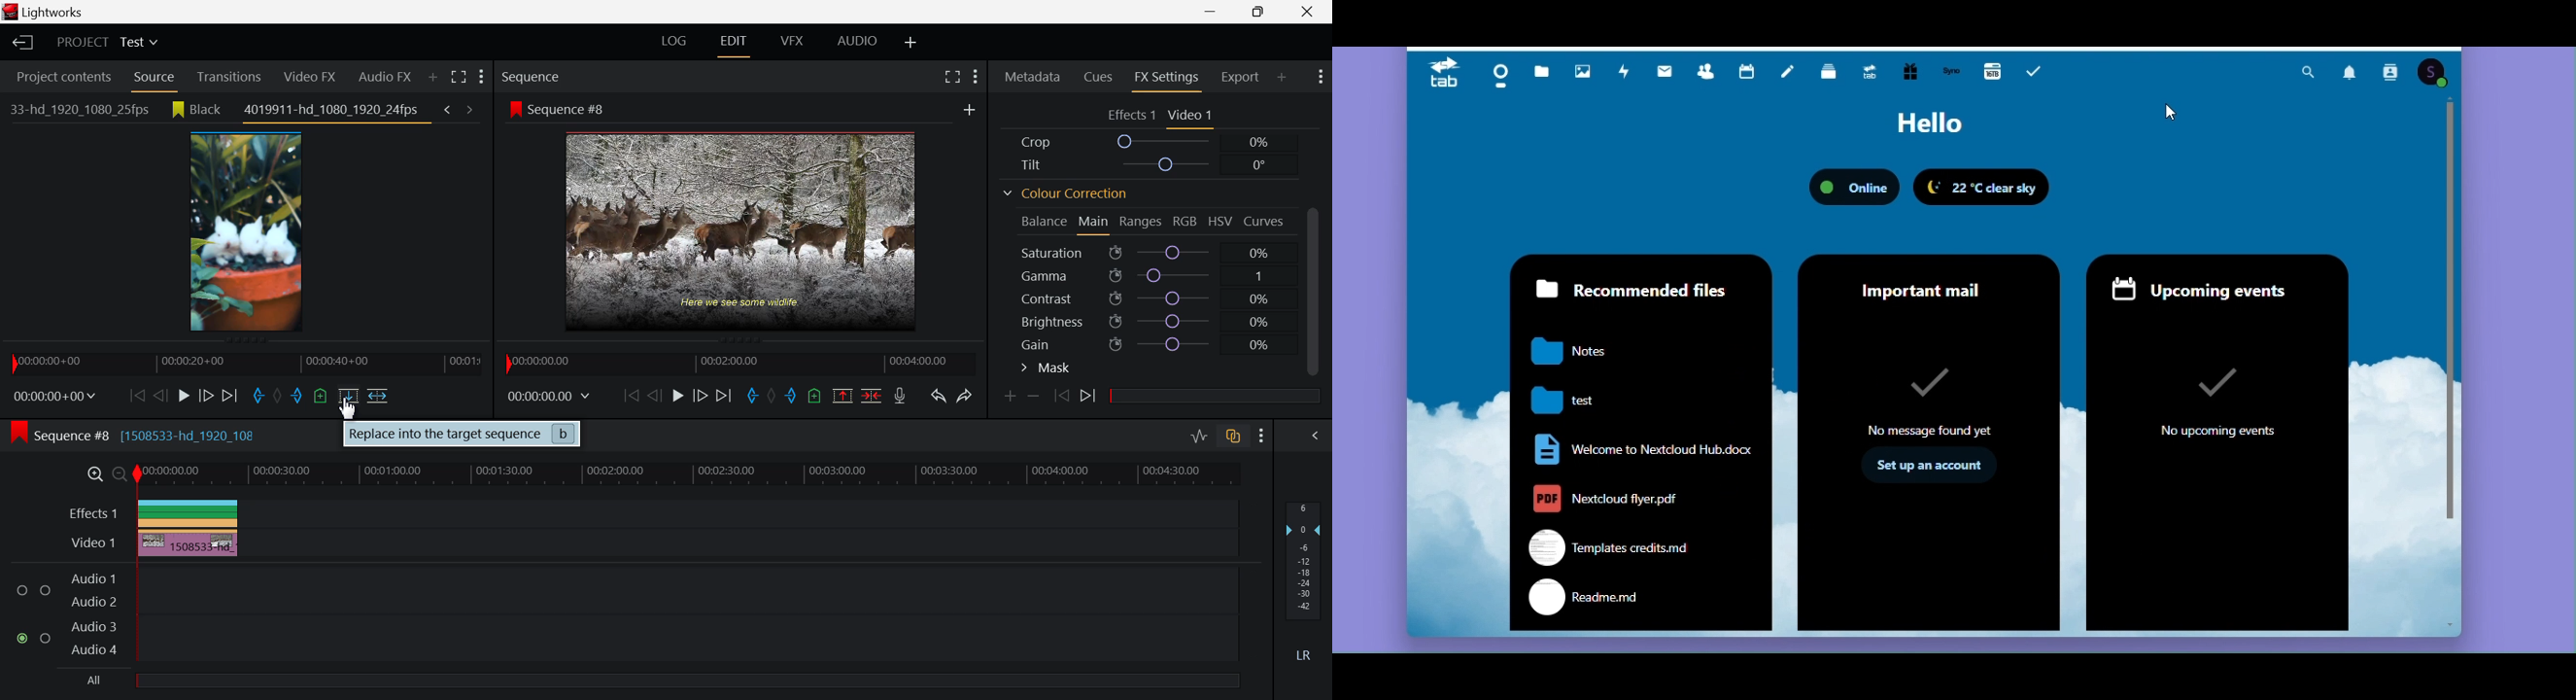  I want to click on Audio FX, so click(381, 78).